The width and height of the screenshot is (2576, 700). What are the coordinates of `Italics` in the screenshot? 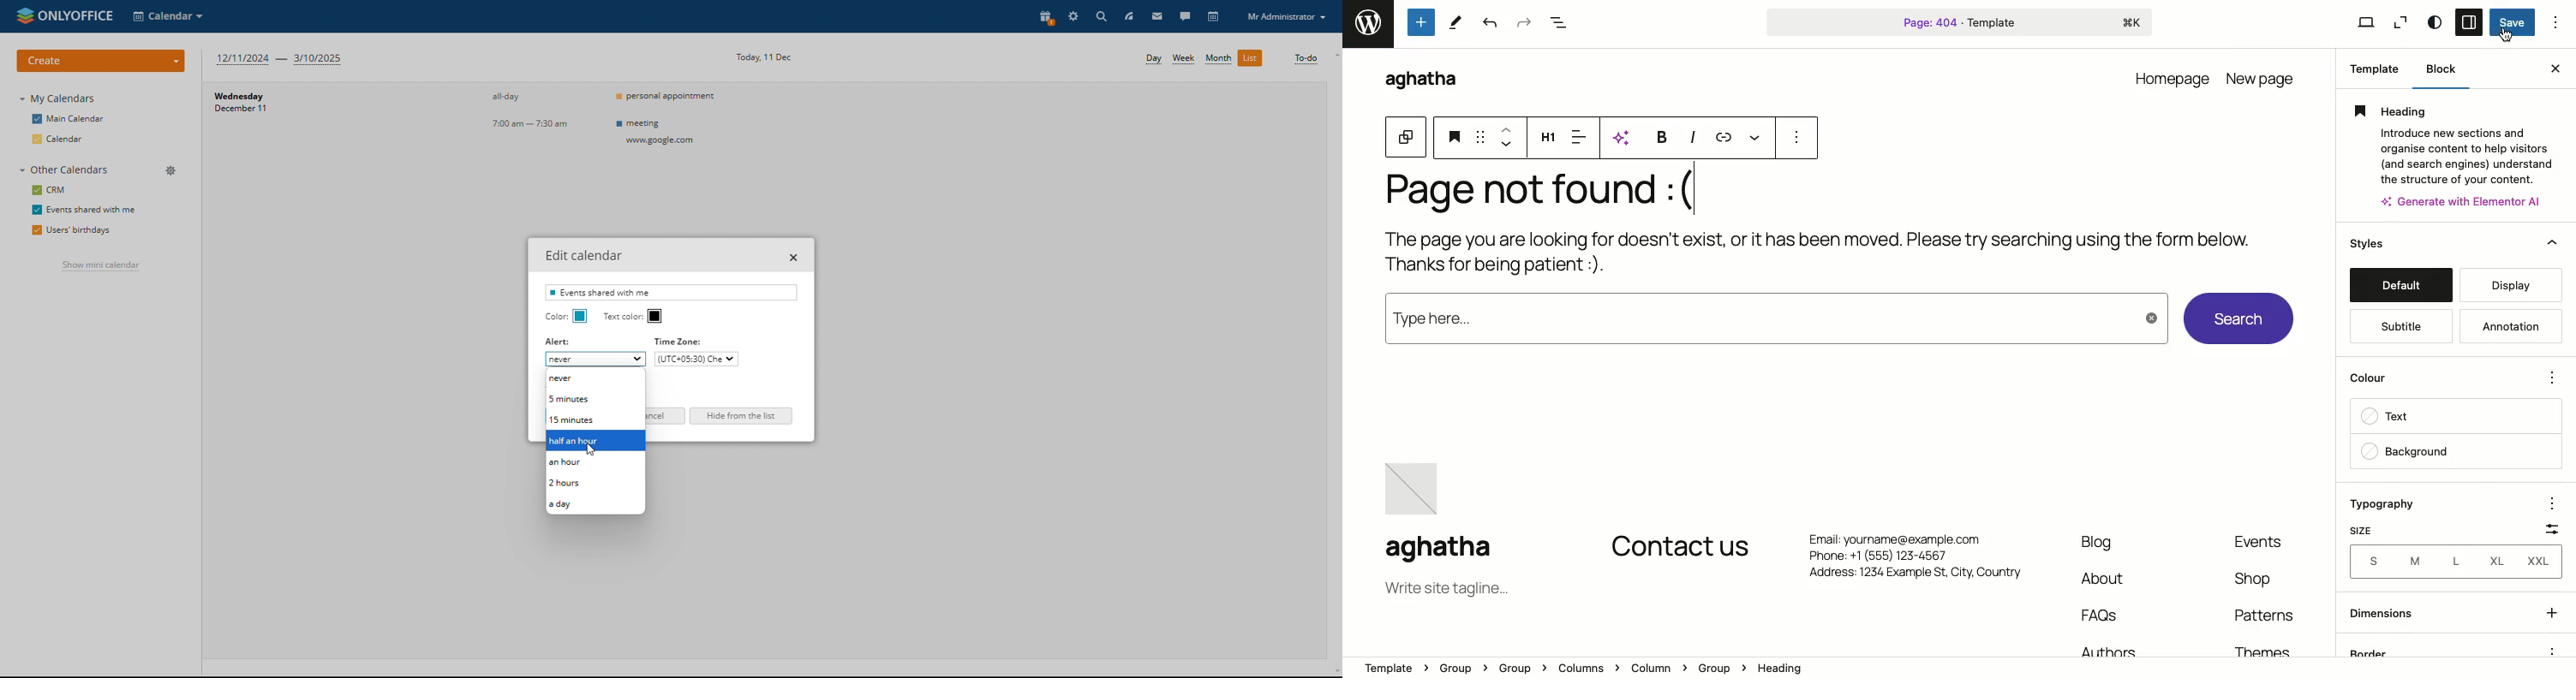 It's located at (1693, 137).